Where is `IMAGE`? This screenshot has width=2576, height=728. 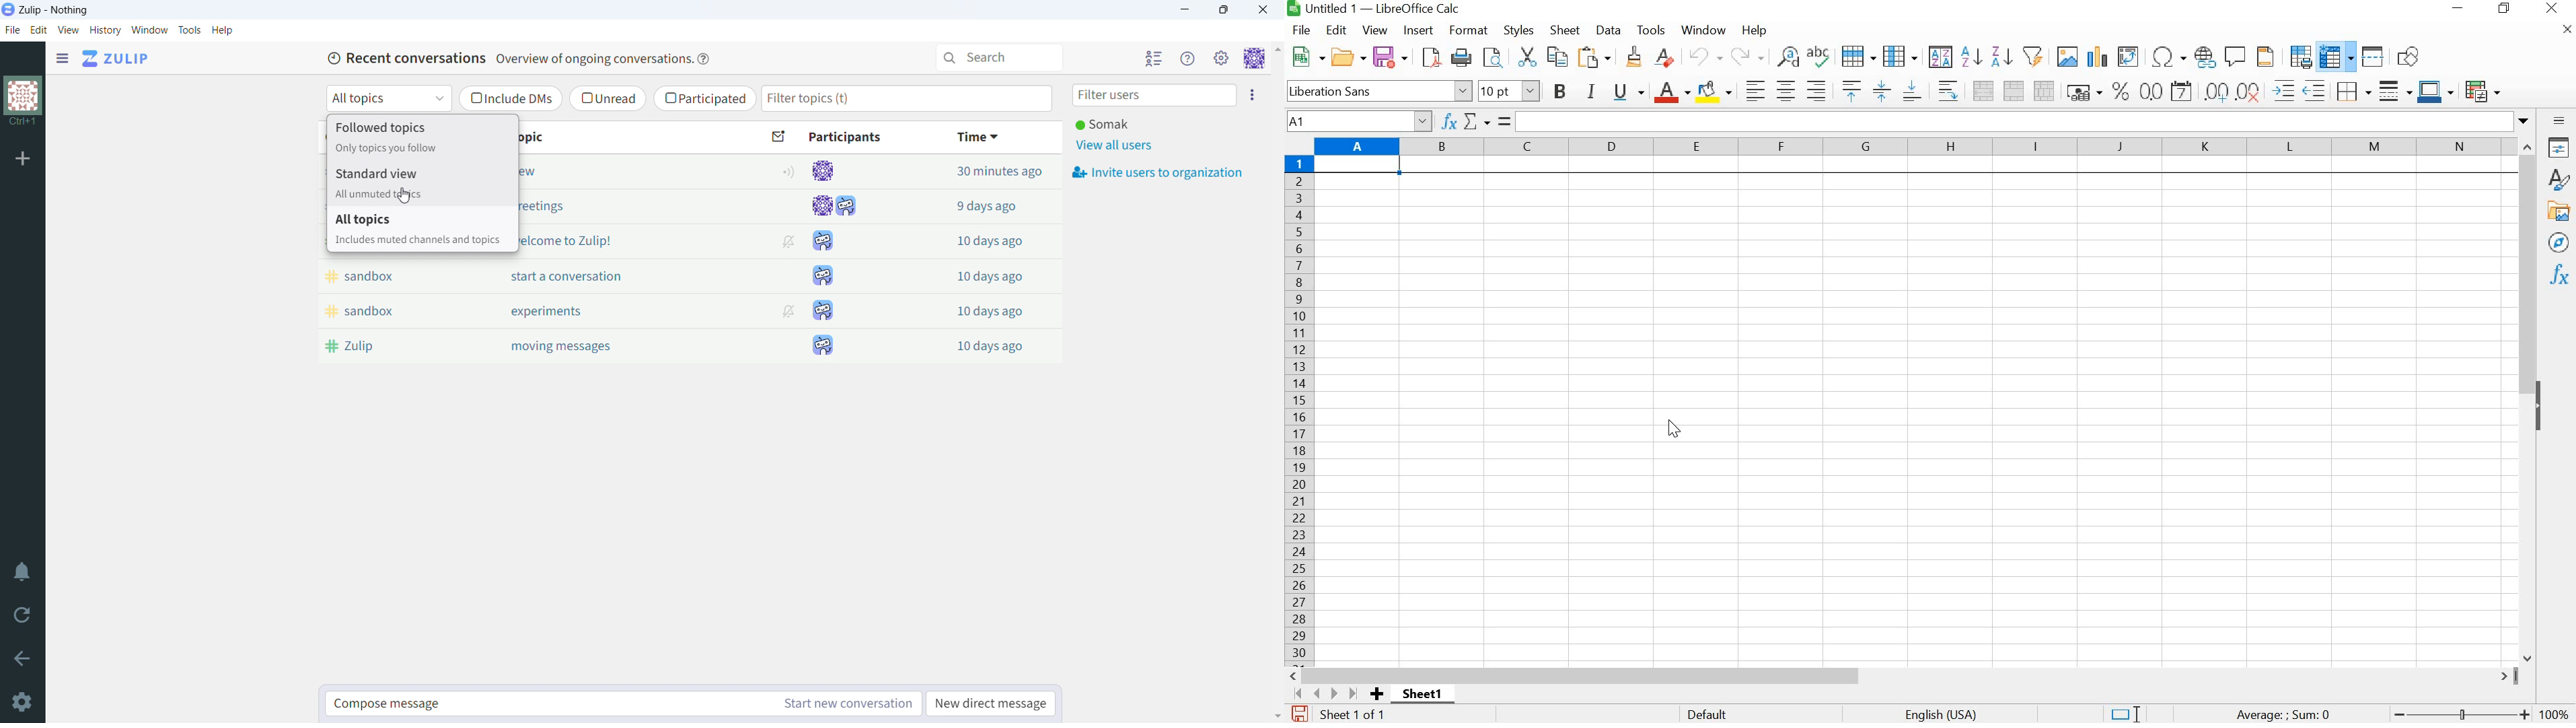
IMAGE is located at coordinates (2067, 56).